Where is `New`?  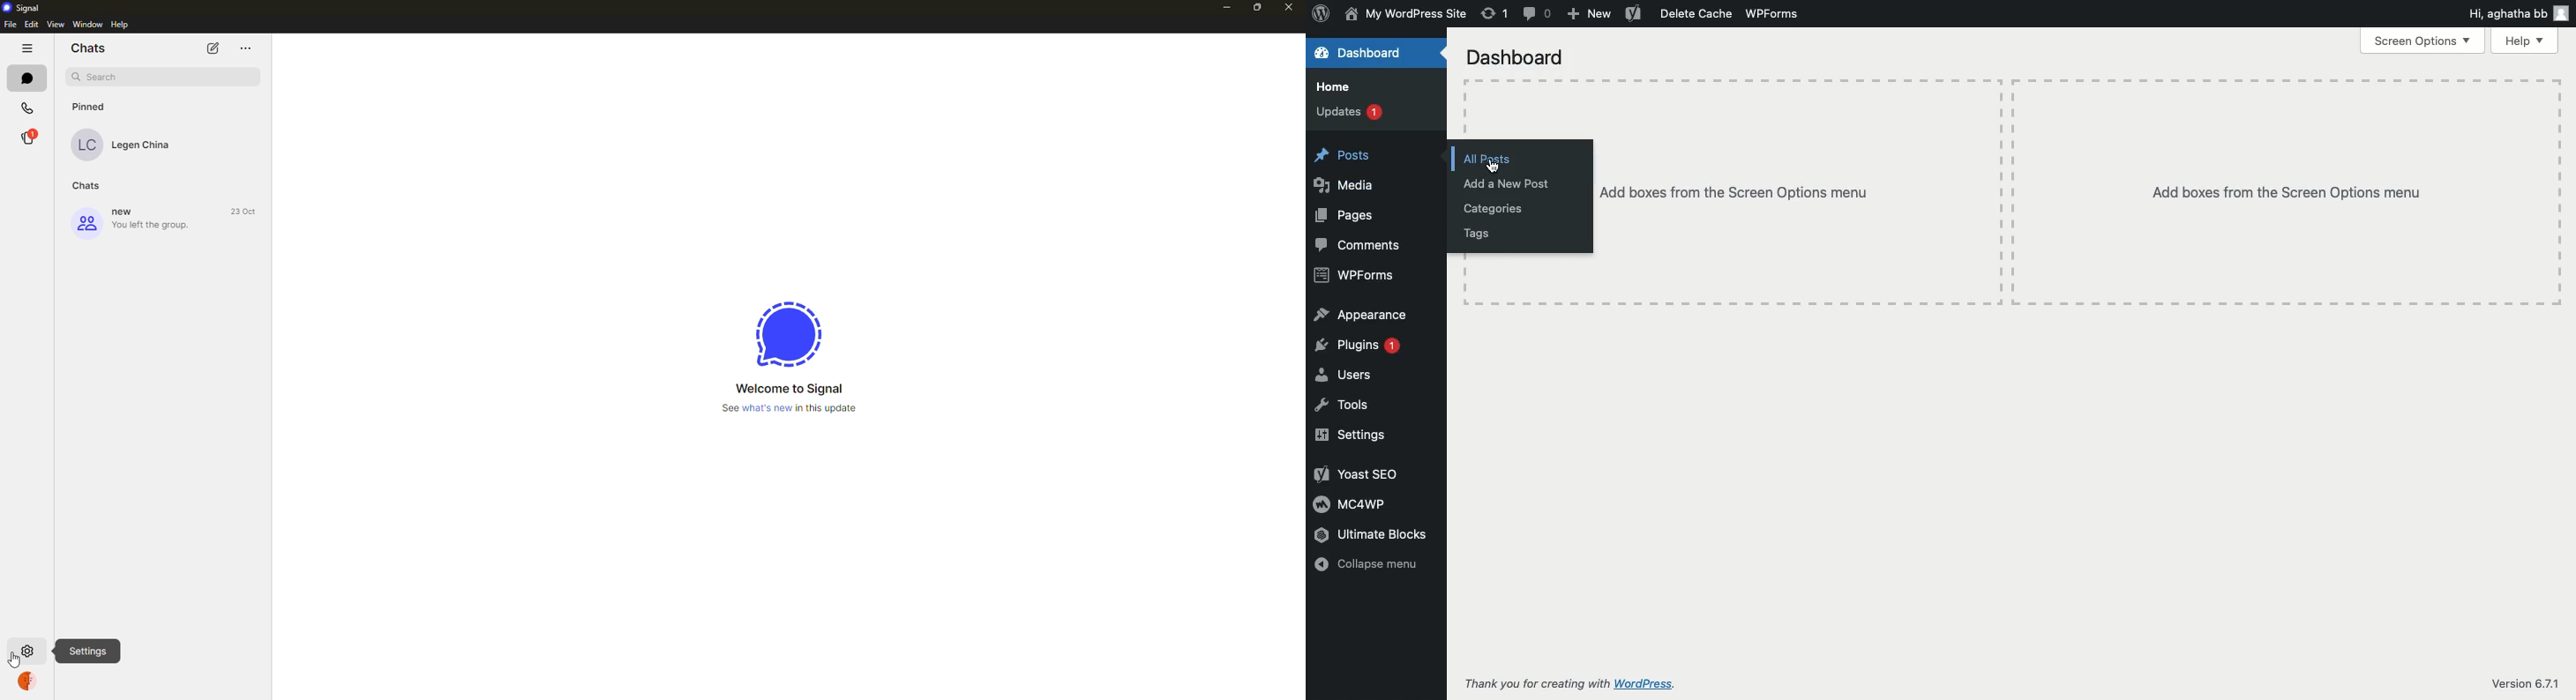 New is located at coordinates (1590, 15).